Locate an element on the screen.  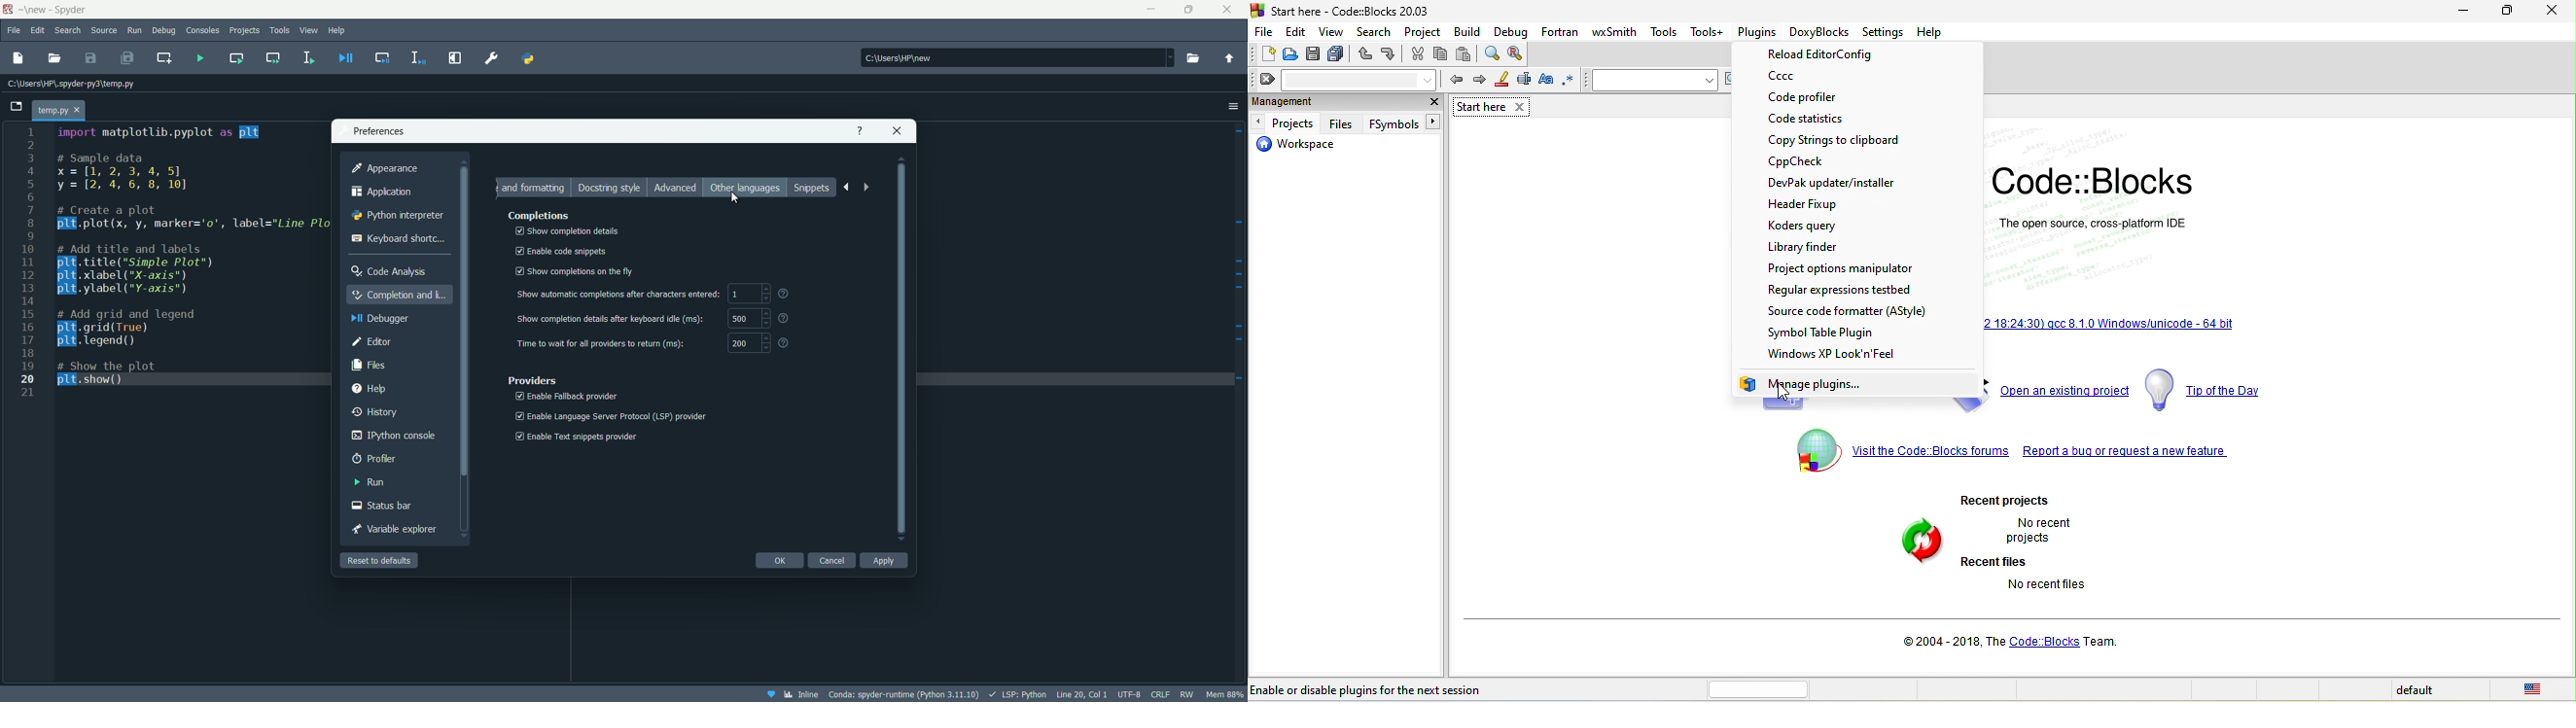
browse tabs is located at coordinates (17, 105).